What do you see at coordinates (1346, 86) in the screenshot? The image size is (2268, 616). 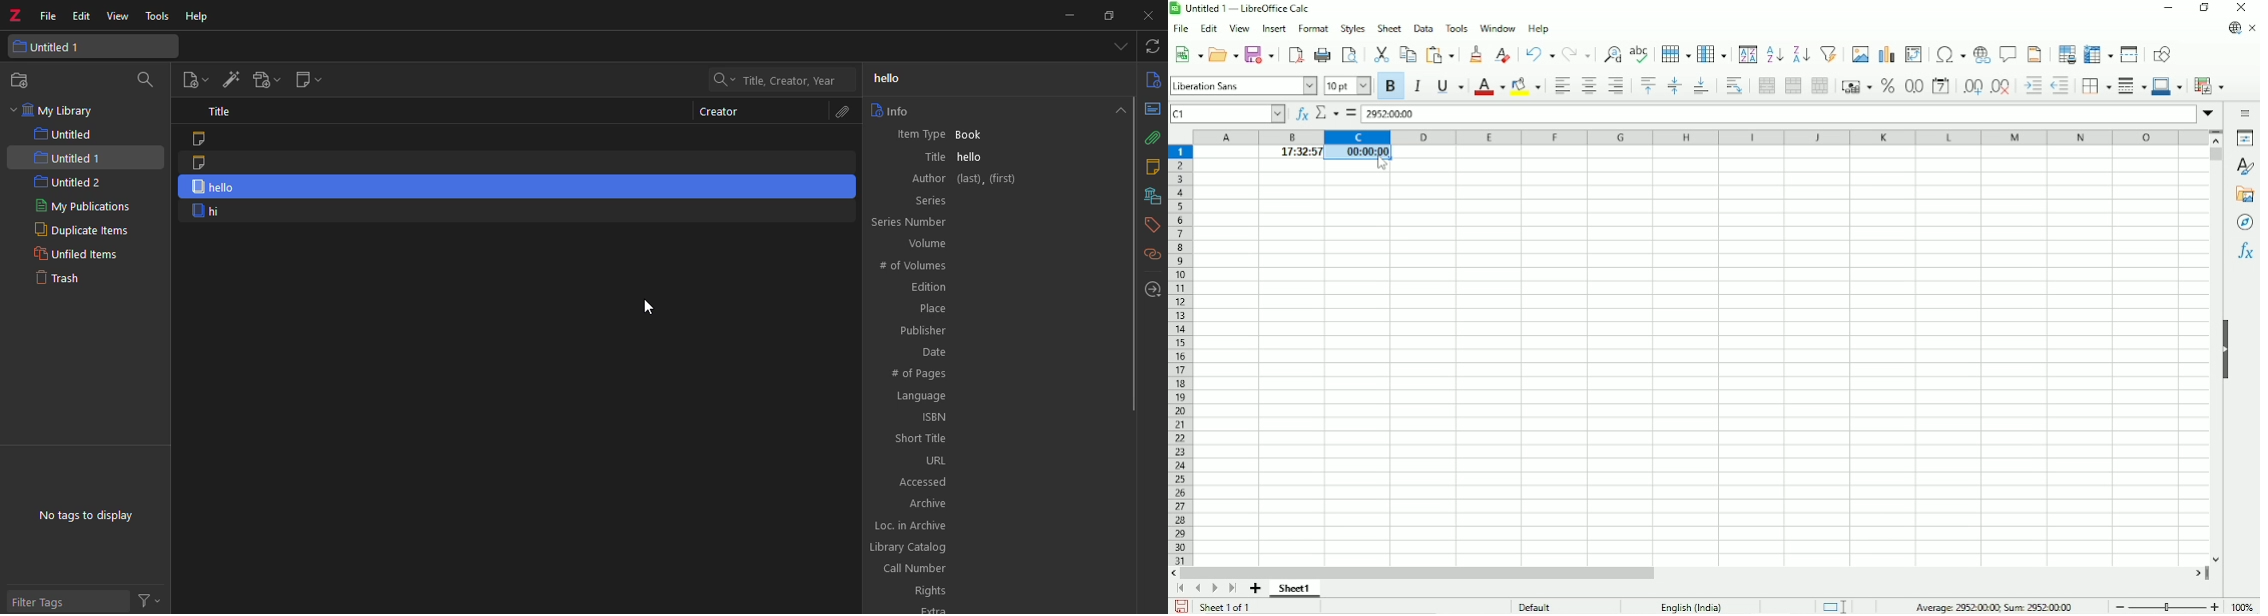 I see `Font size` at bounding box center [1346, 86].